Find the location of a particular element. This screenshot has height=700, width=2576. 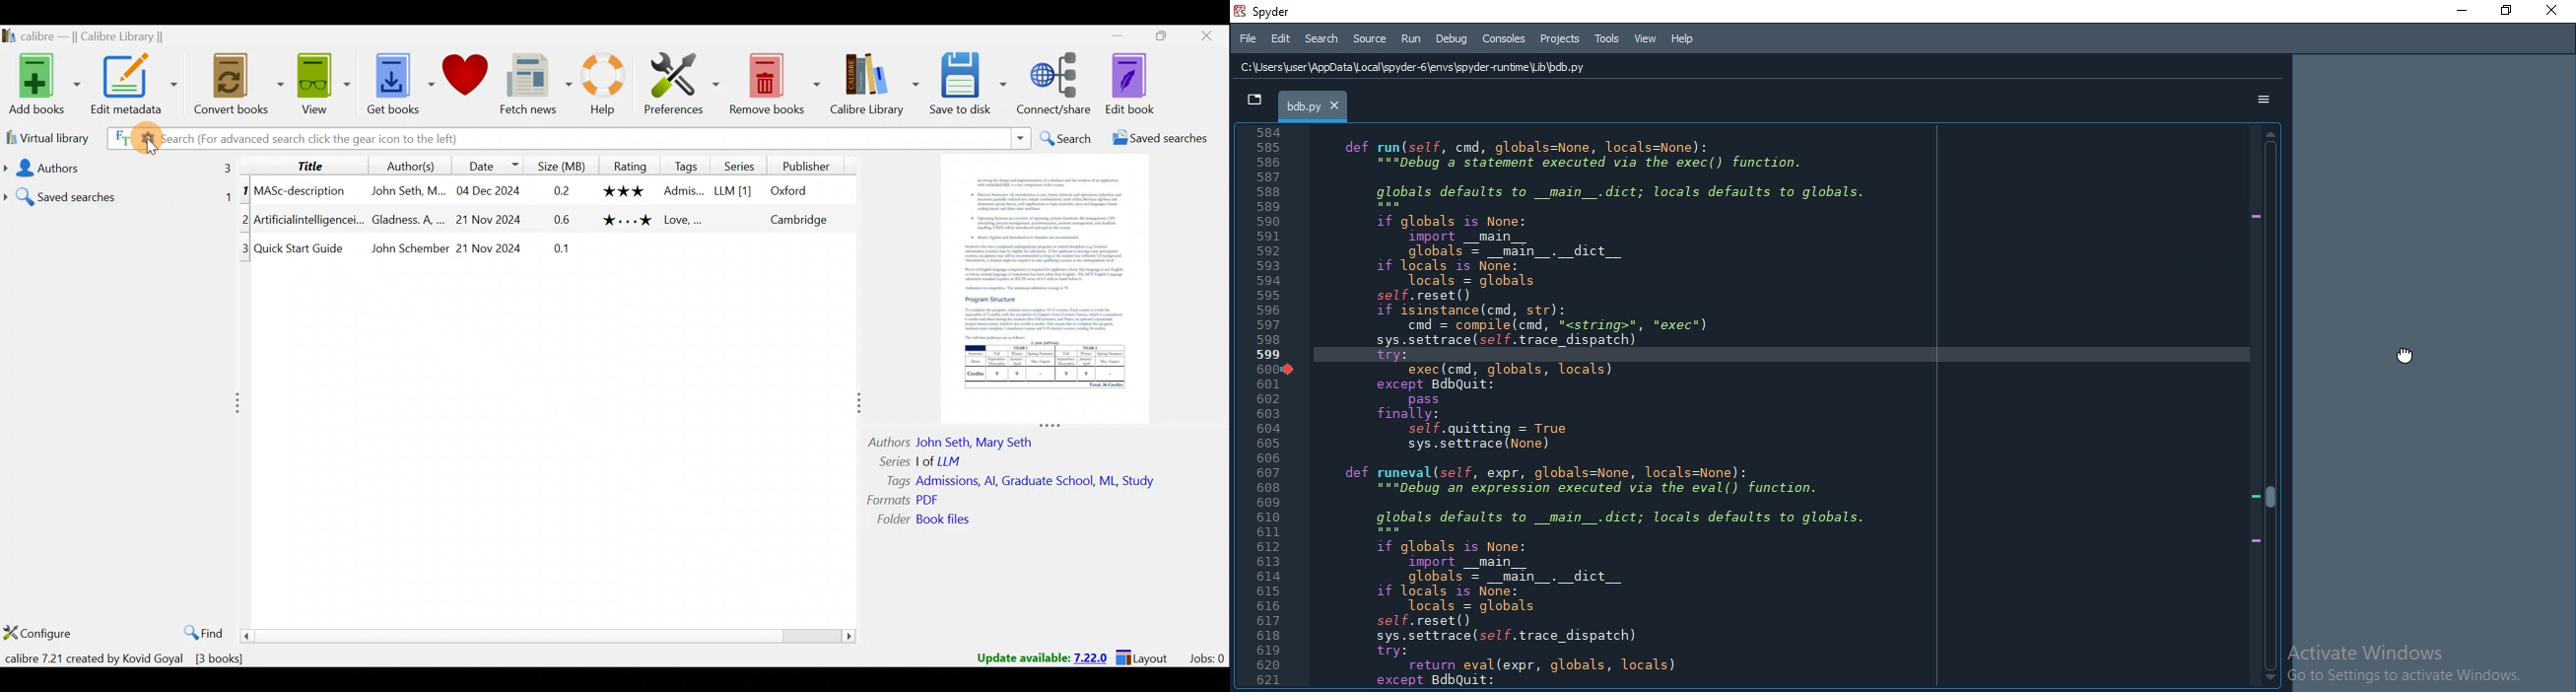

0.1 is located at coordinates (564, 250).